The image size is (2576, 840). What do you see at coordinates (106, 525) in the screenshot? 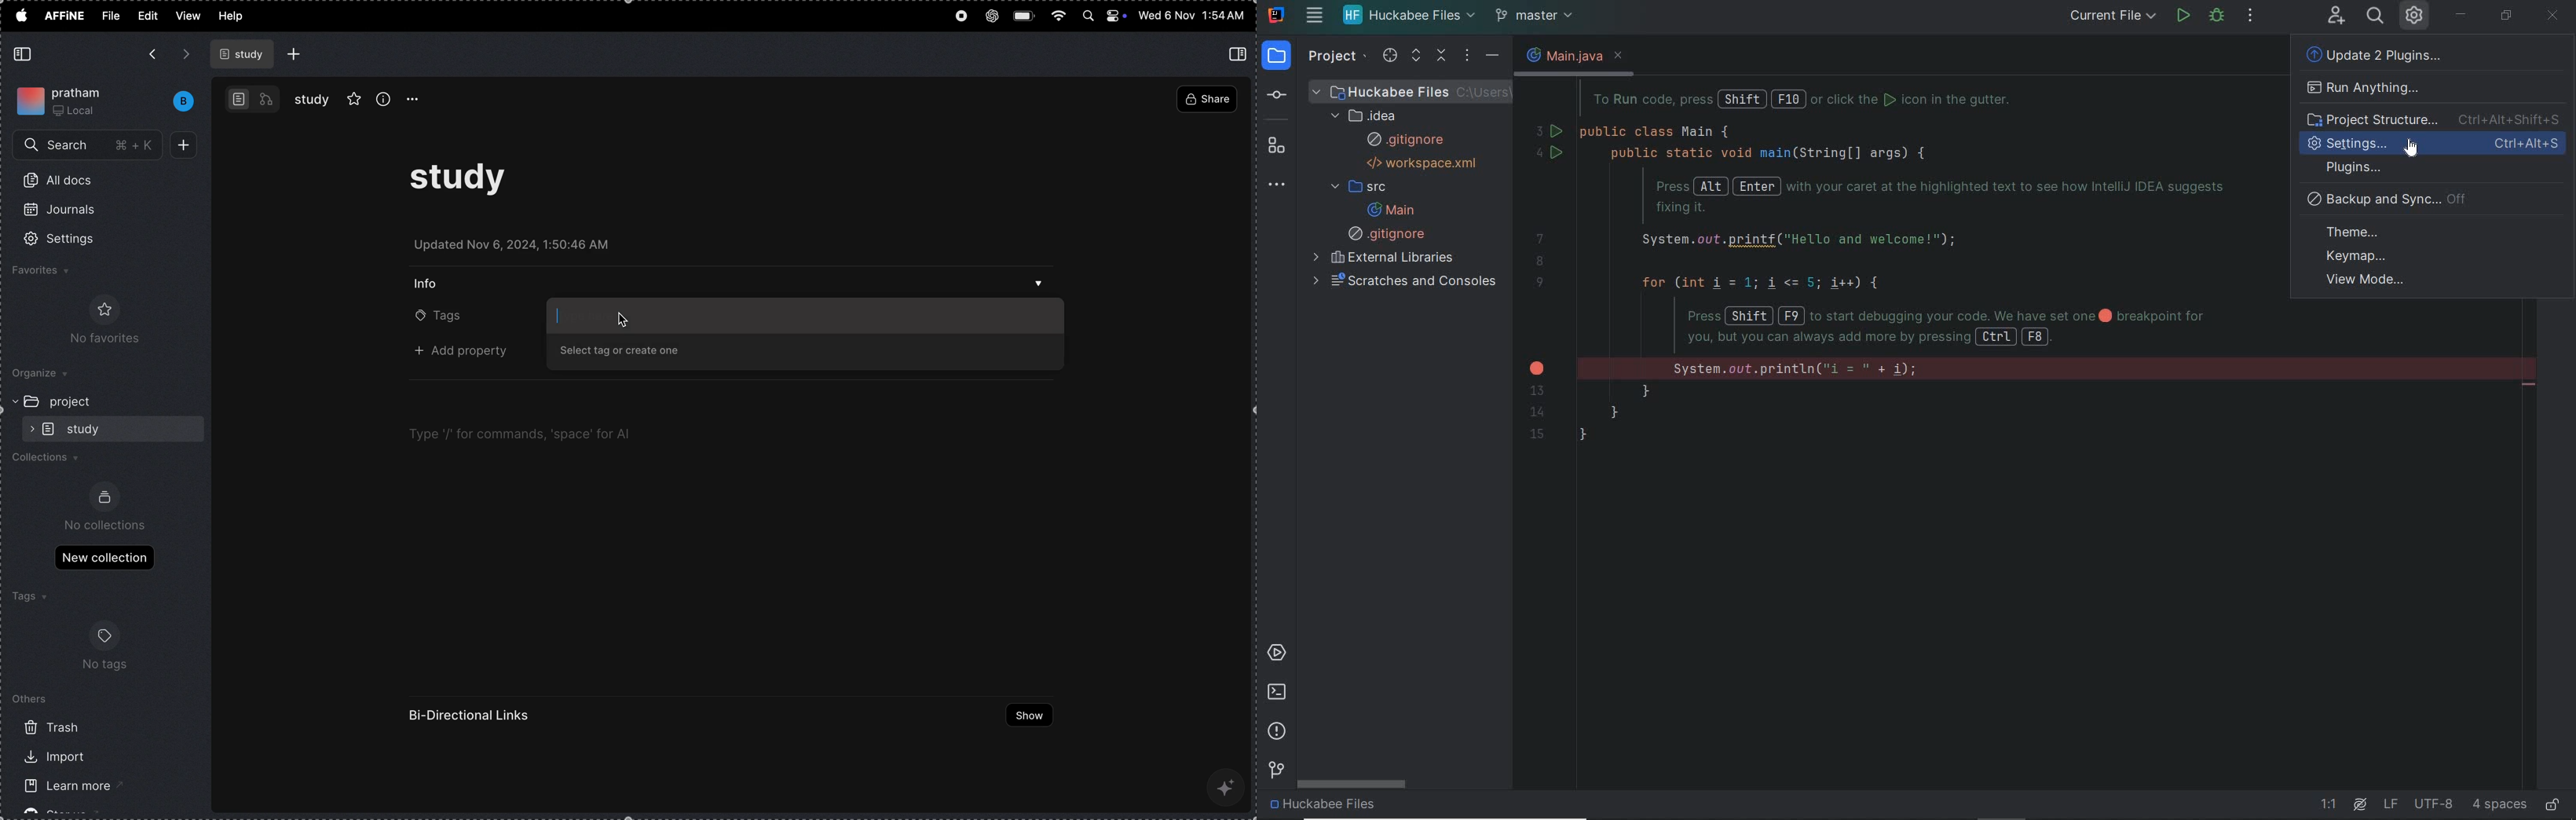
I see `no collections` at bounding box center [106, 525].